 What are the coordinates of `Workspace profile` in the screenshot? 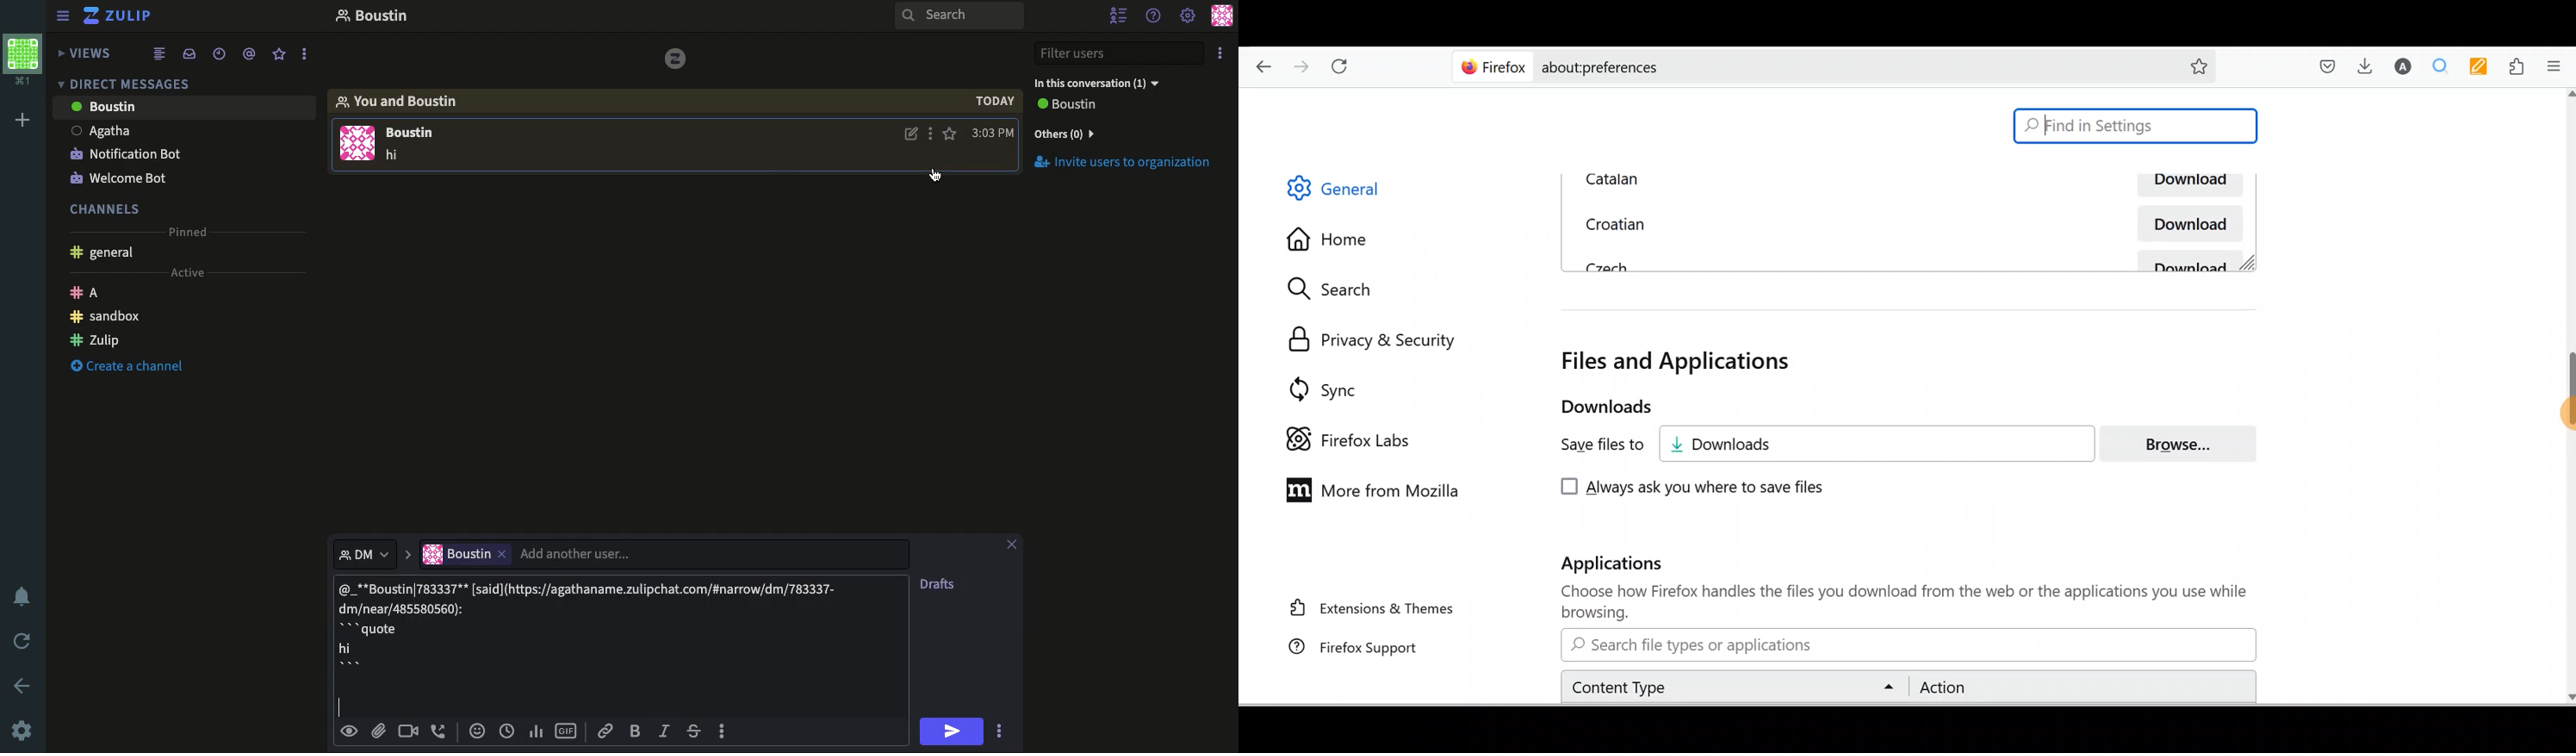 It's located at (21, 60).